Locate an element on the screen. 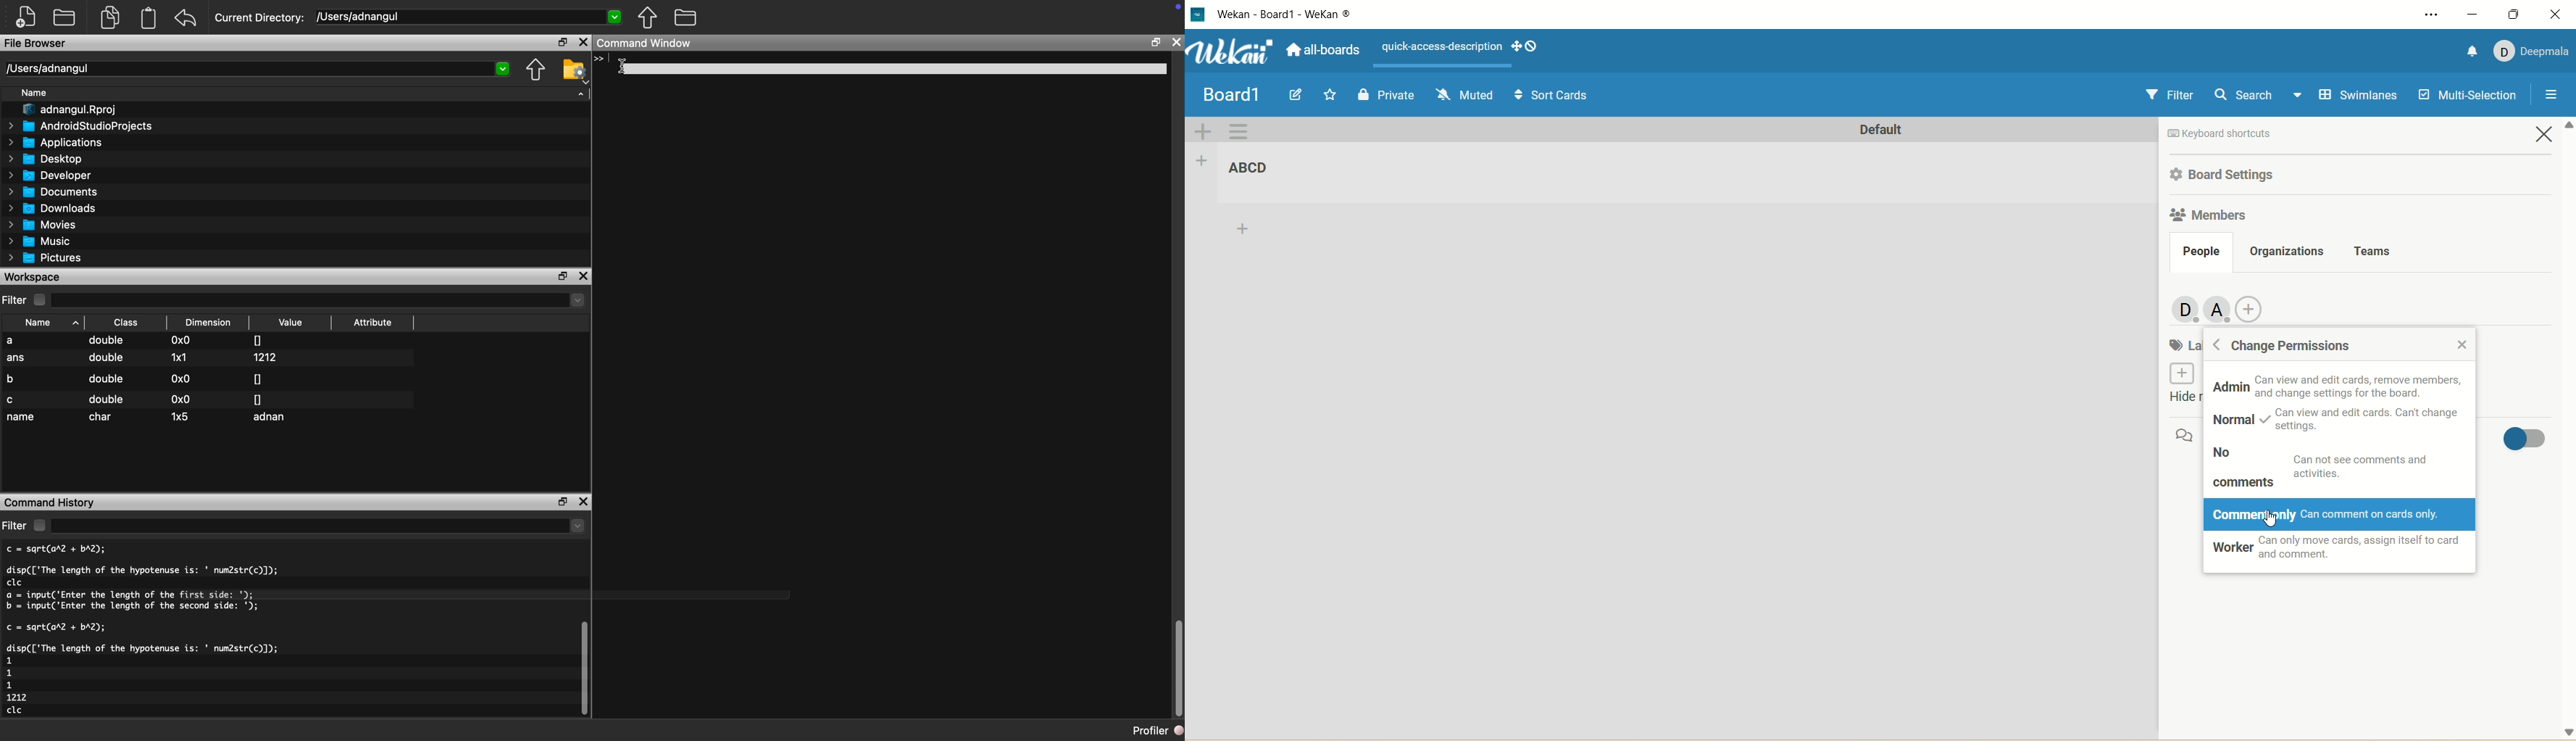 Image resolution: width=2576 pixels, height=756 pixels. move up is located at coordinates (535, 70).